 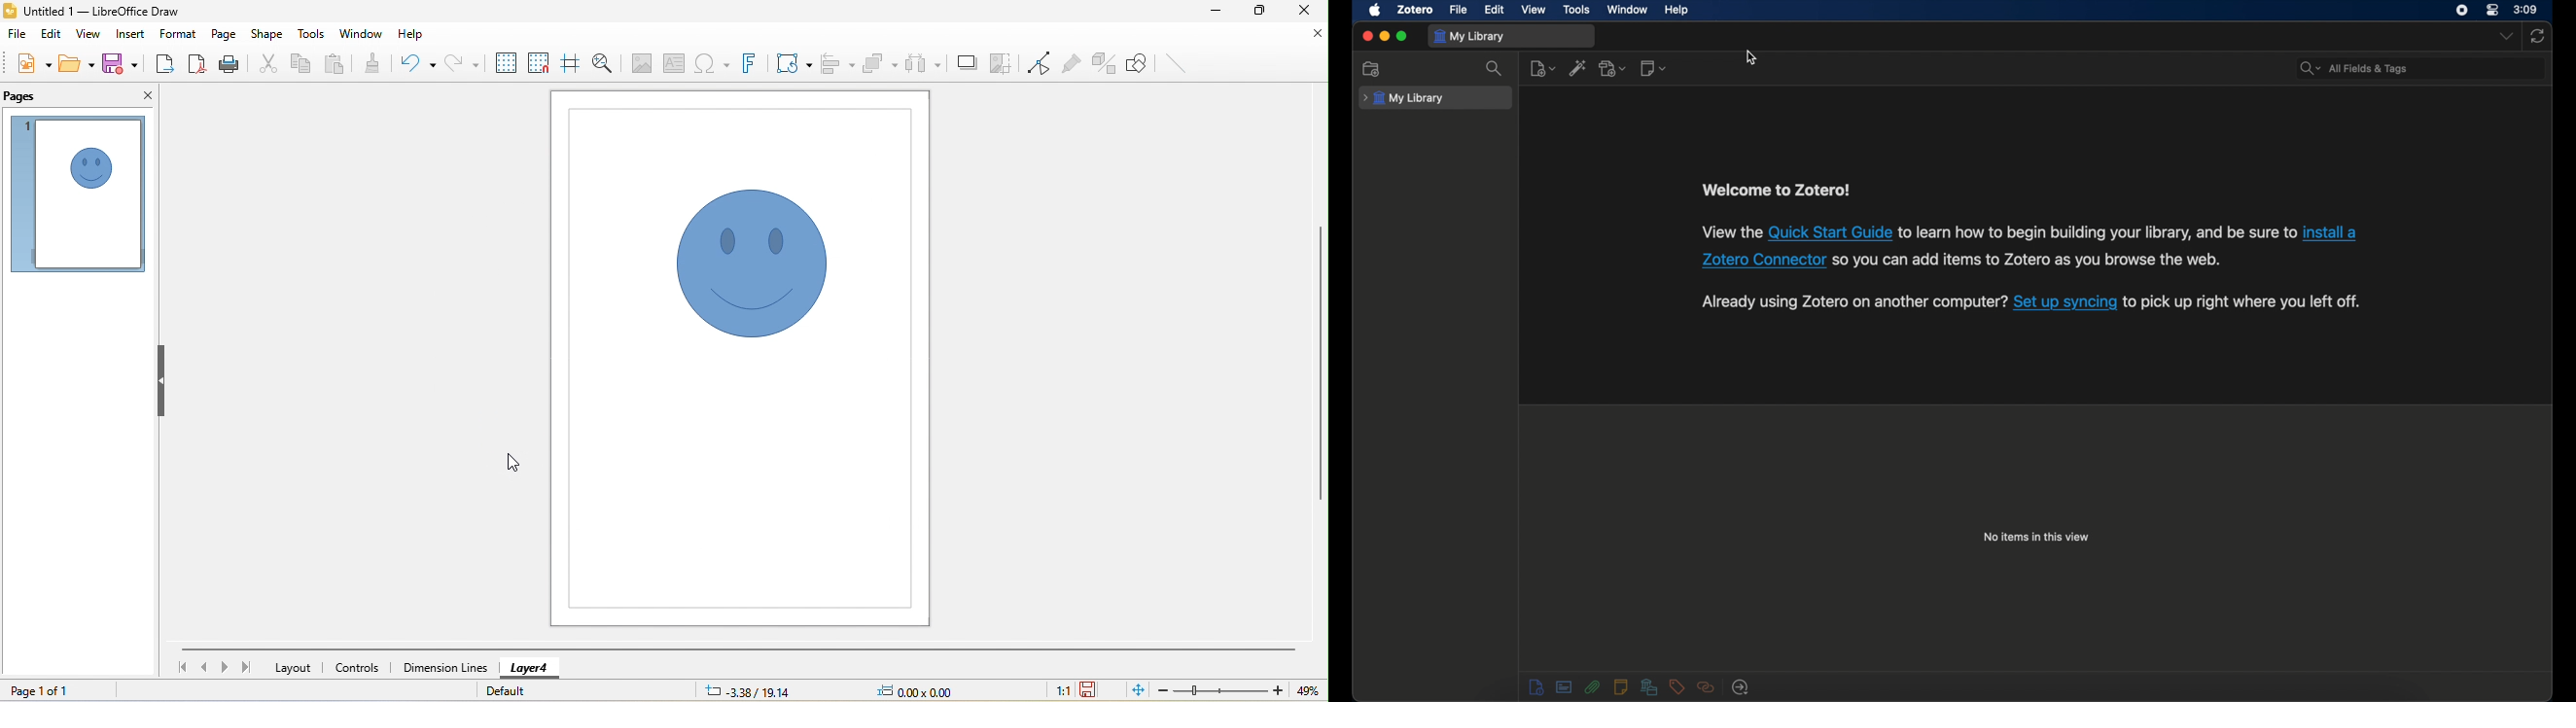 I want to click on save, so click(x=120, y=62).